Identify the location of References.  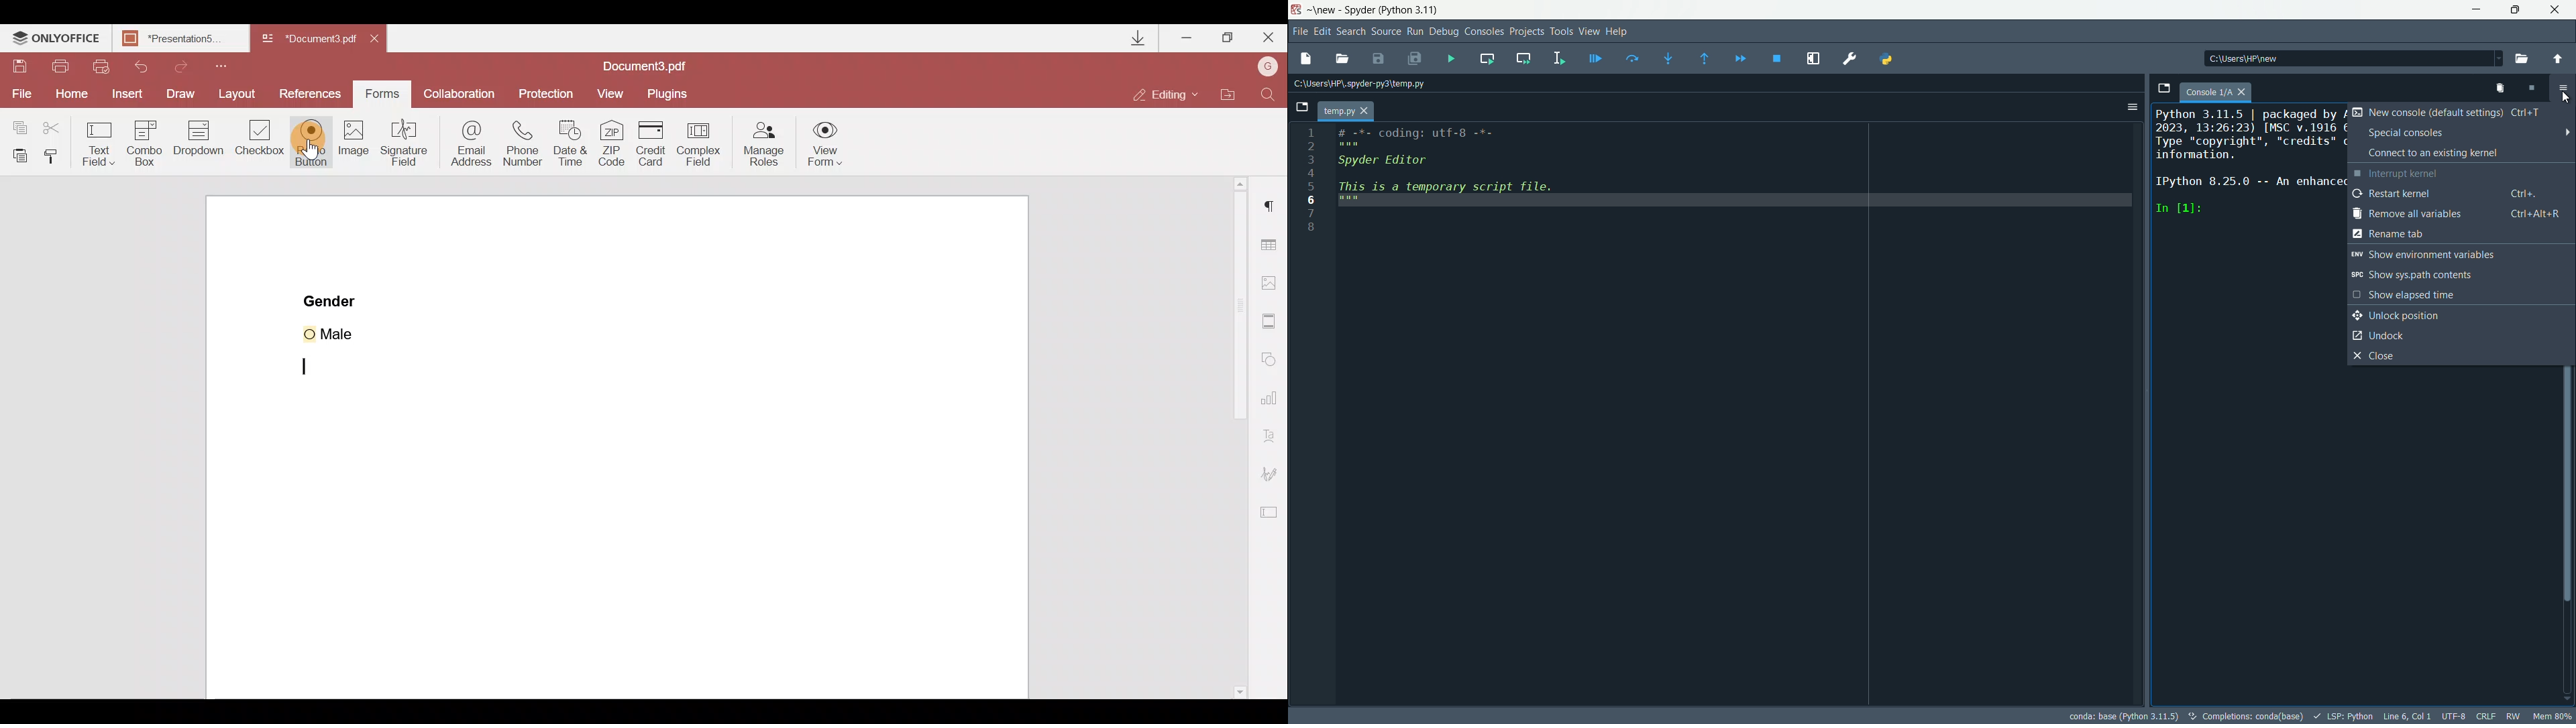
(311, 93).